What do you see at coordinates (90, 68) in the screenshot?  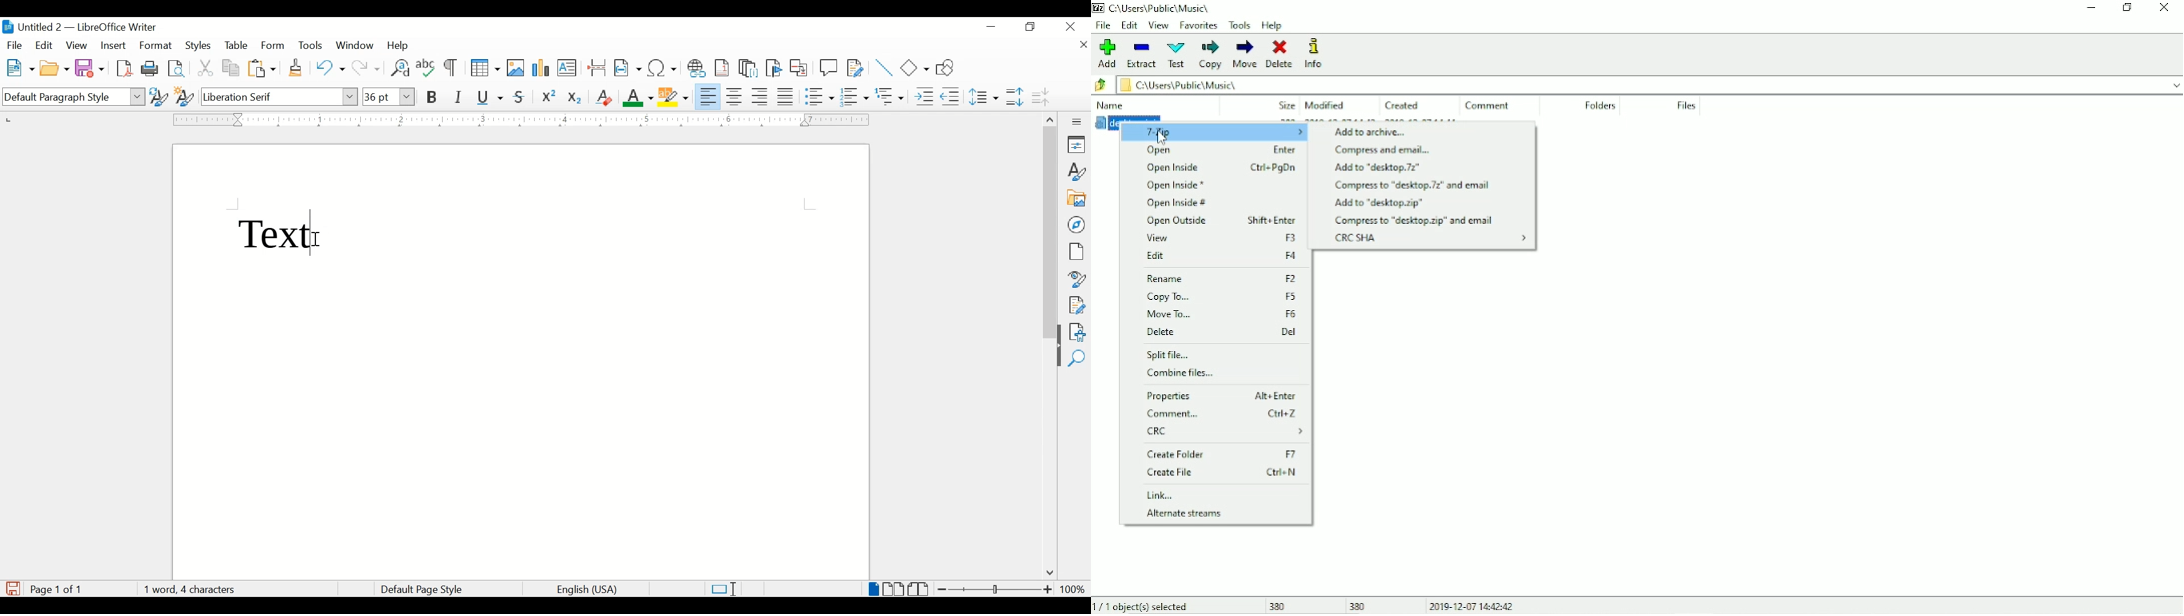 I see `save ` at bounding box center [90, 68].